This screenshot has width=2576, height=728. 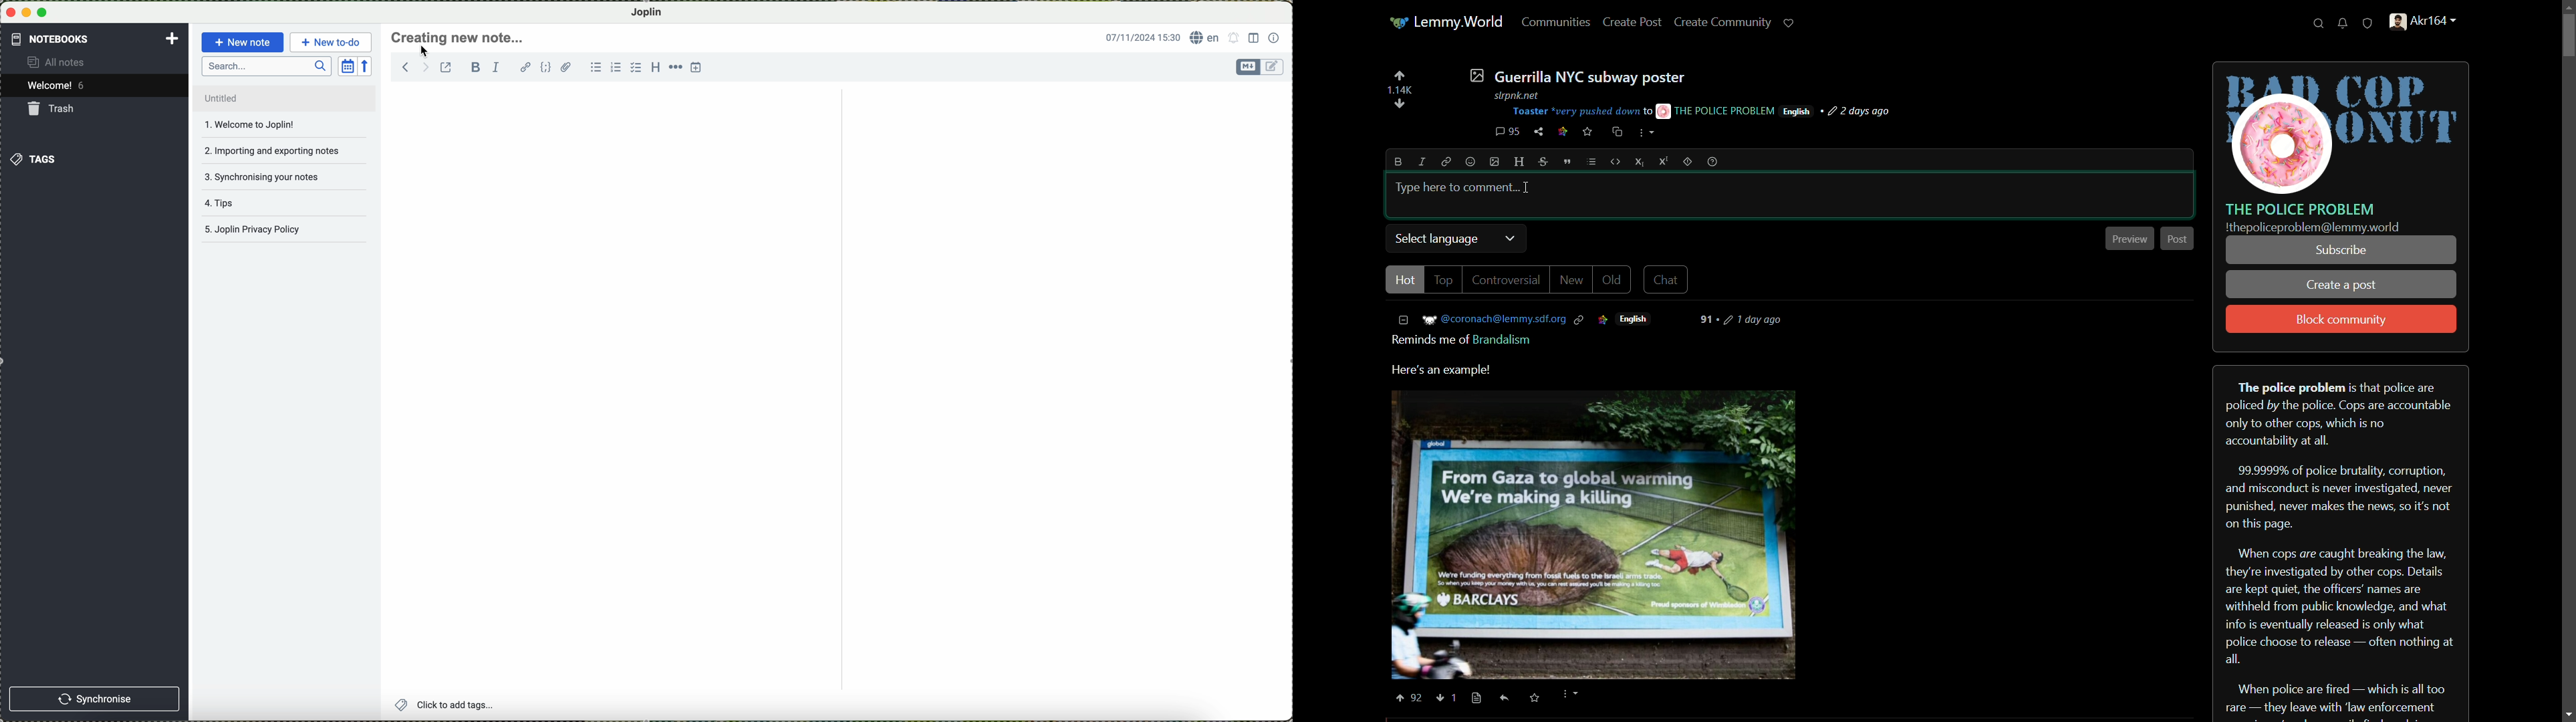 I want to click on toggle sort order field, so click(x=347, y=65).